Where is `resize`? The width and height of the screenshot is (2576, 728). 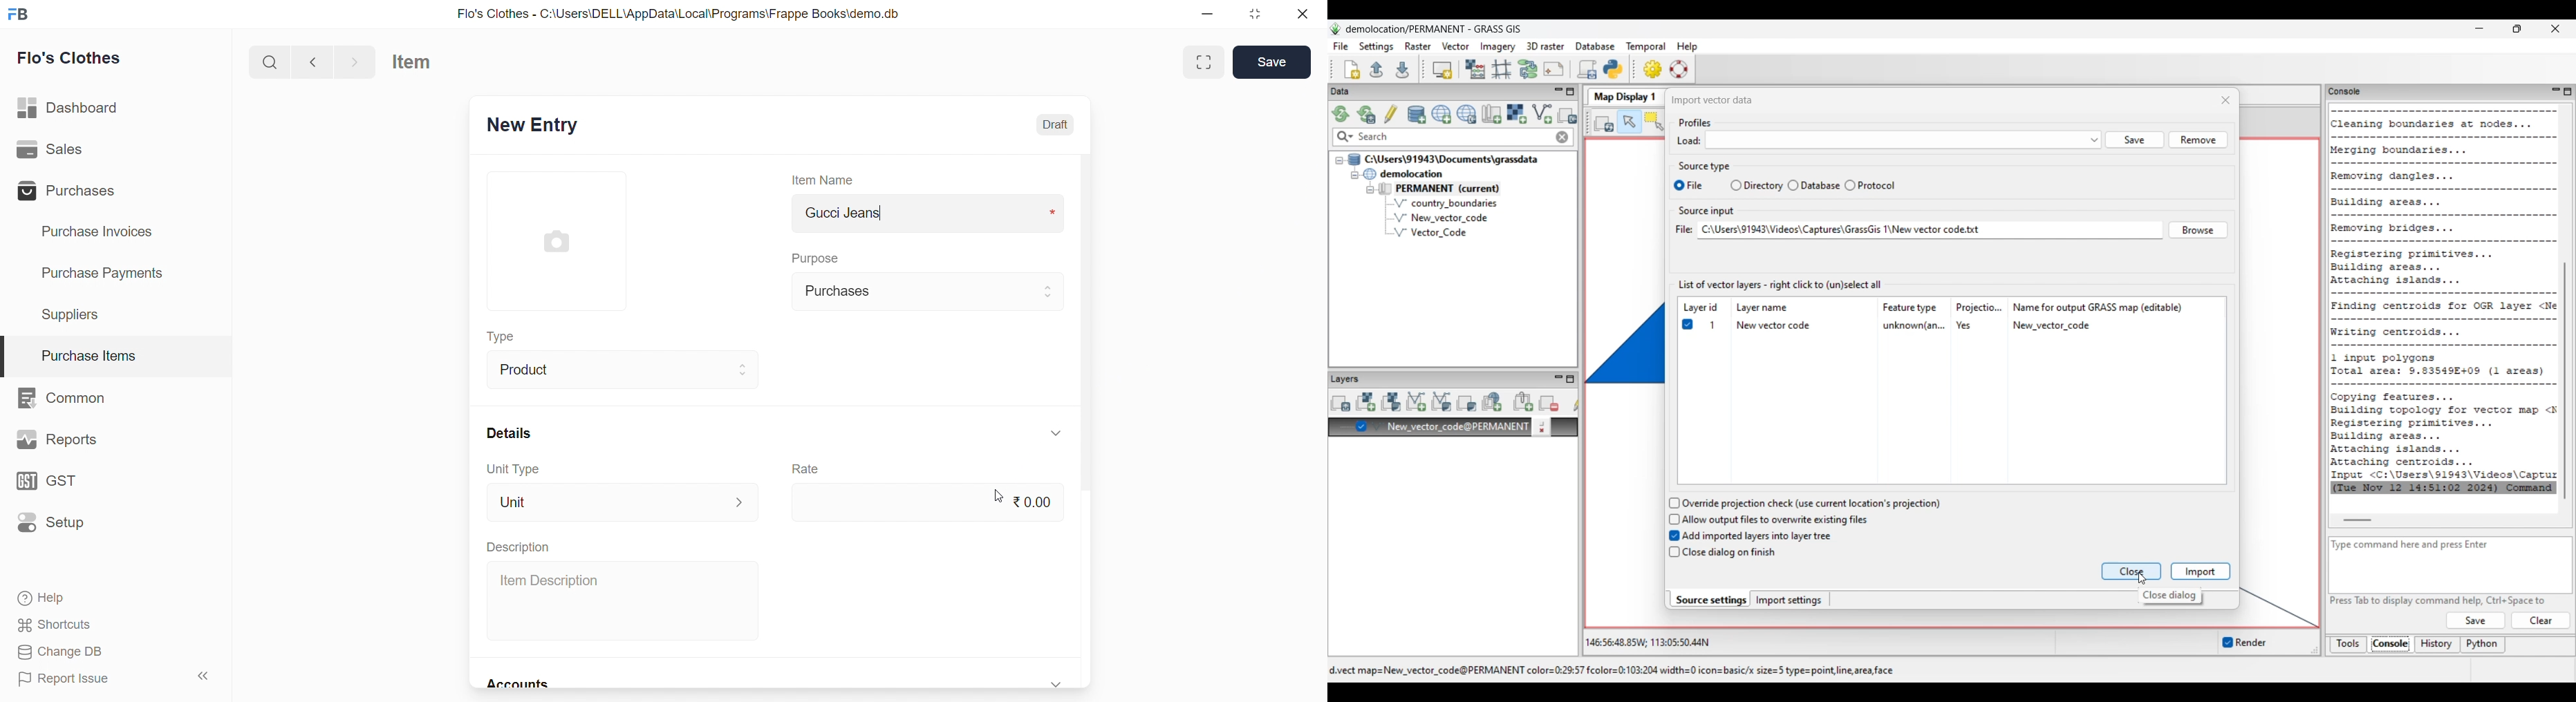
resize is located at coordinates (1256, 14).